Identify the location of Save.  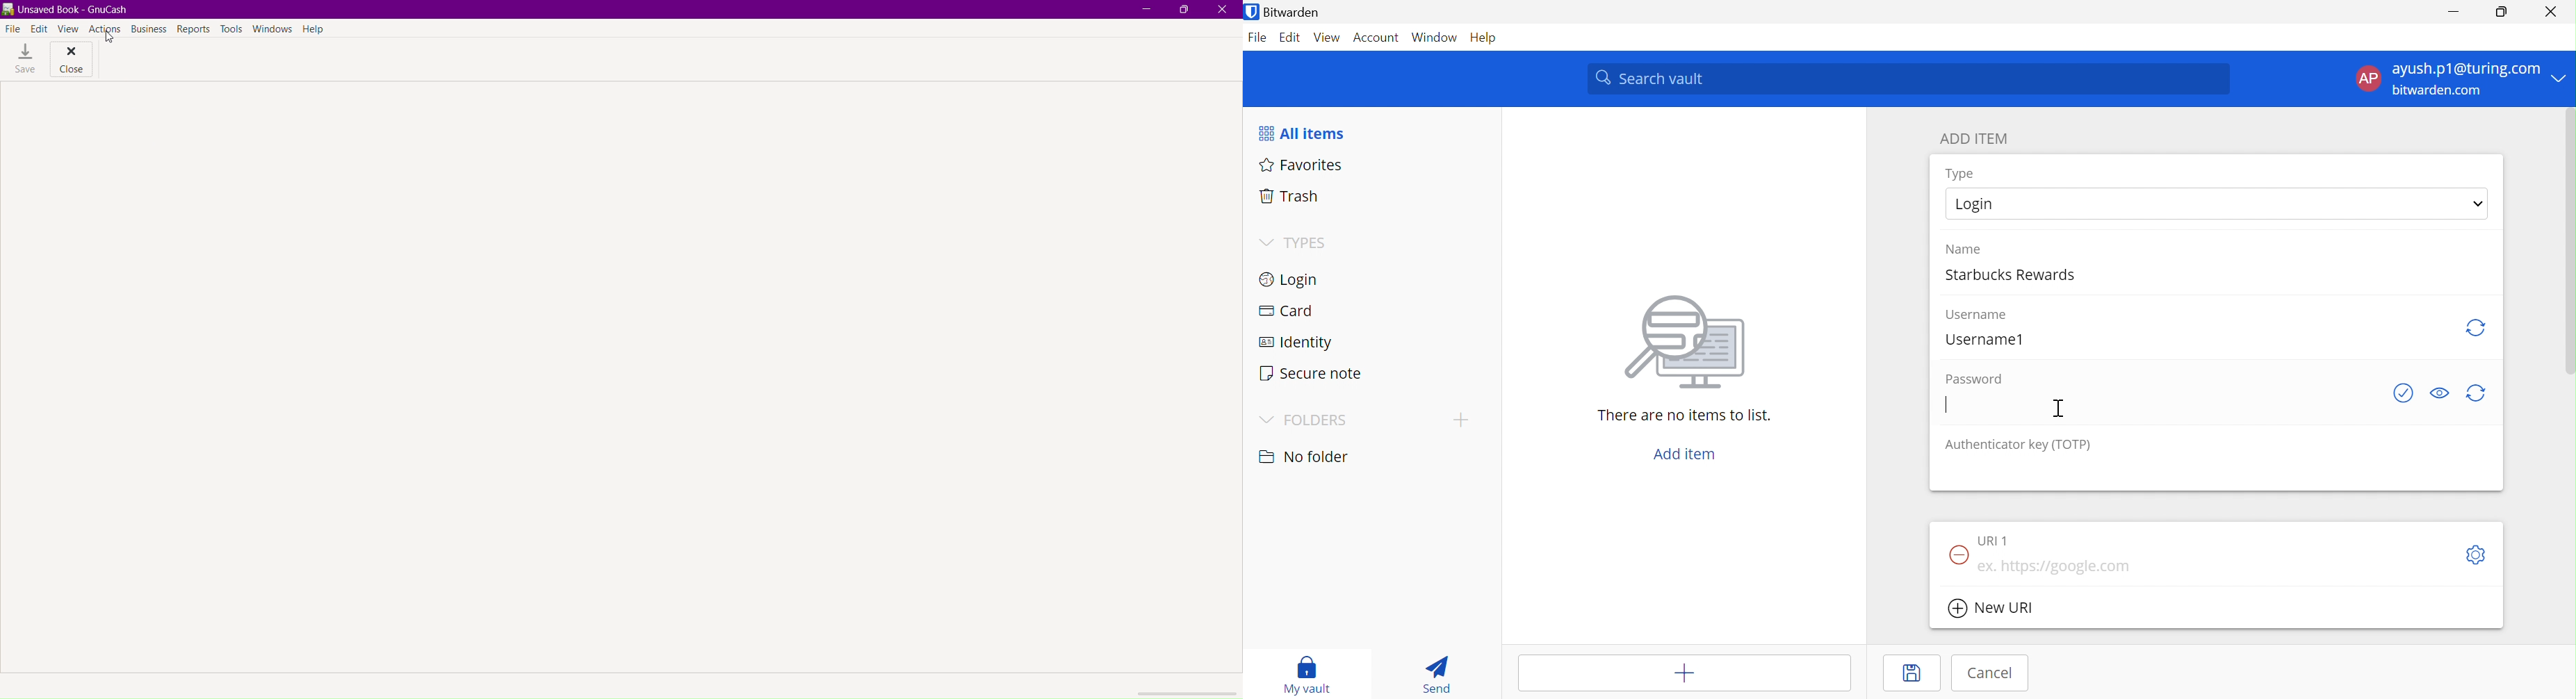
(1916, 674).